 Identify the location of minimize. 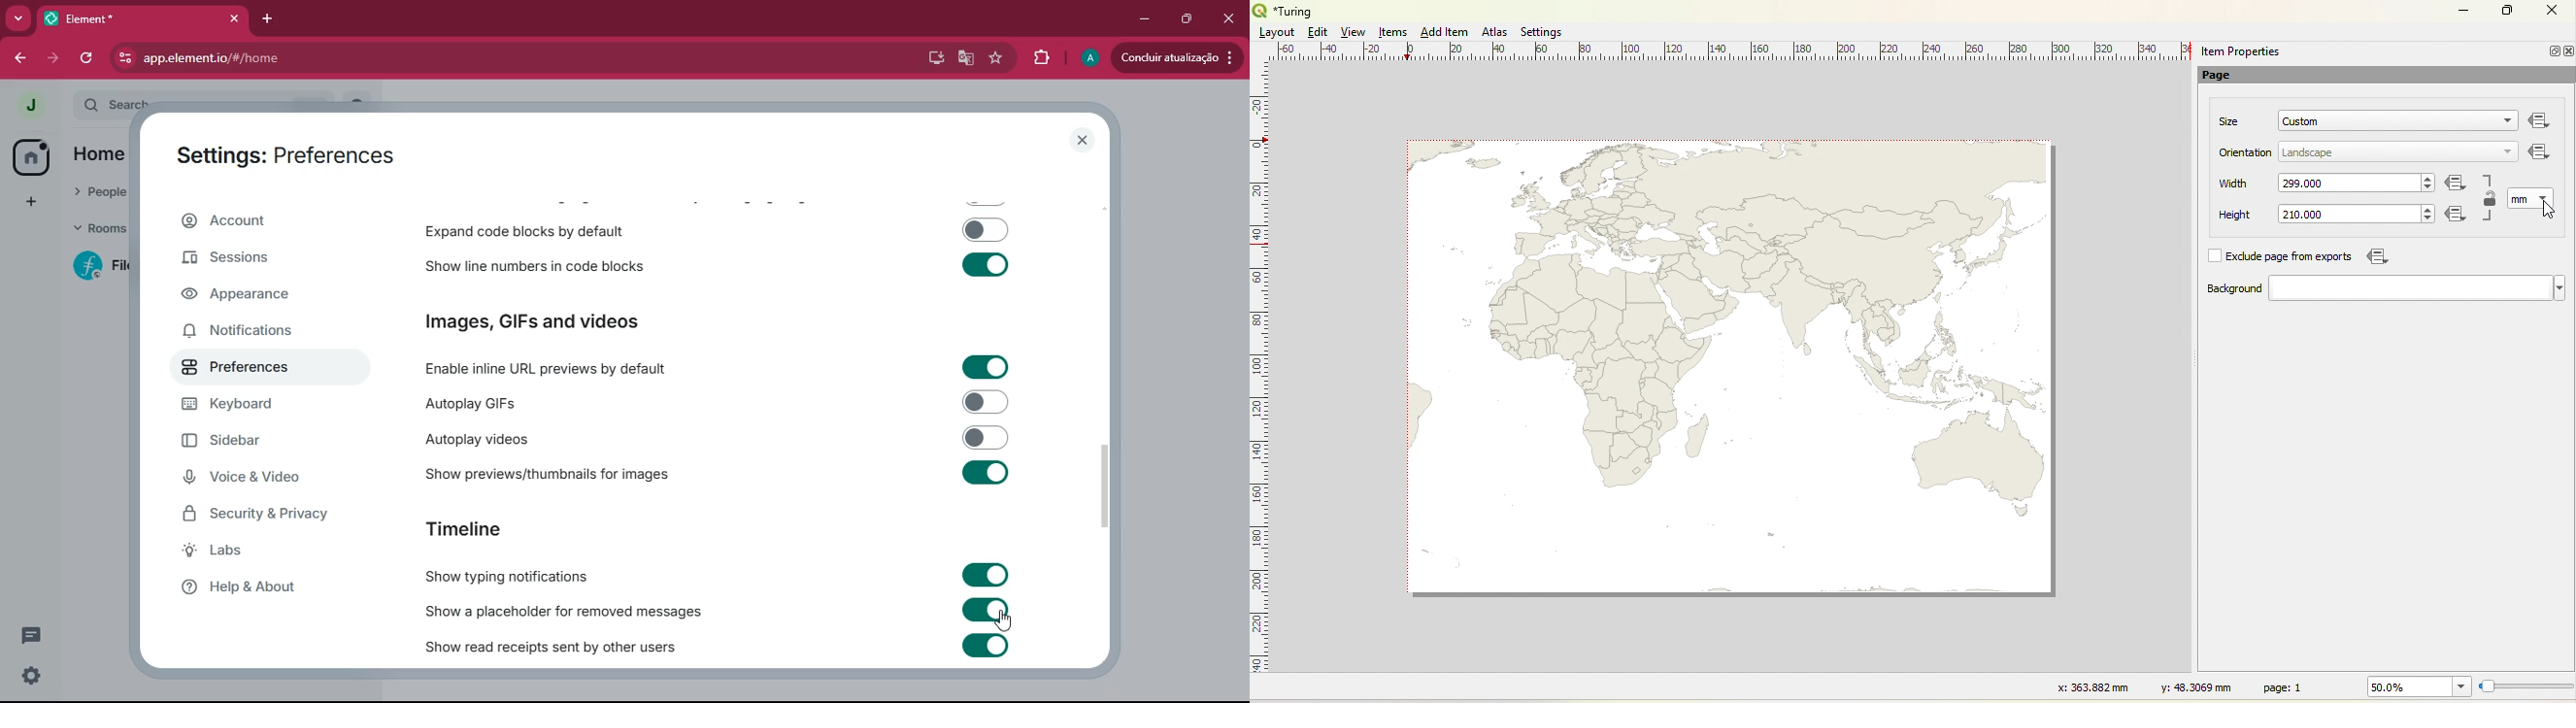
(1146, 19).